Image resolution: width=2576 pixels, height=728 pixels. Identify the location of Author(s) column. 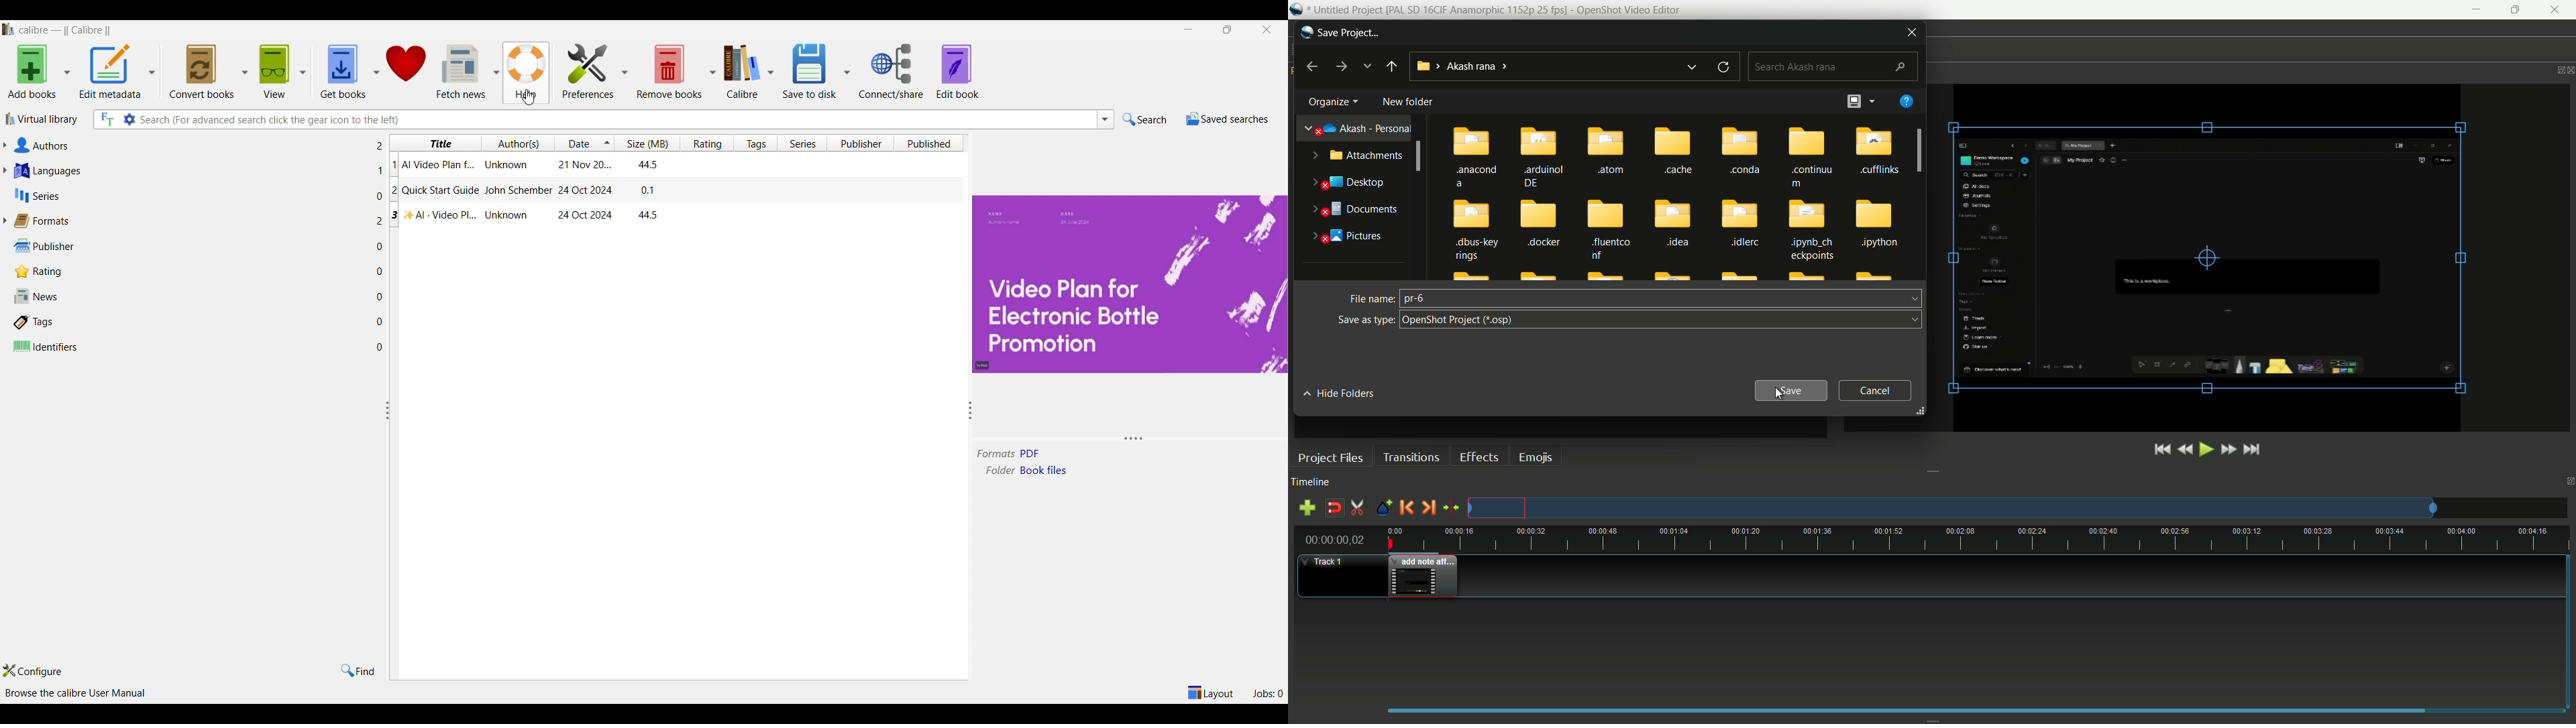
(519, 143).